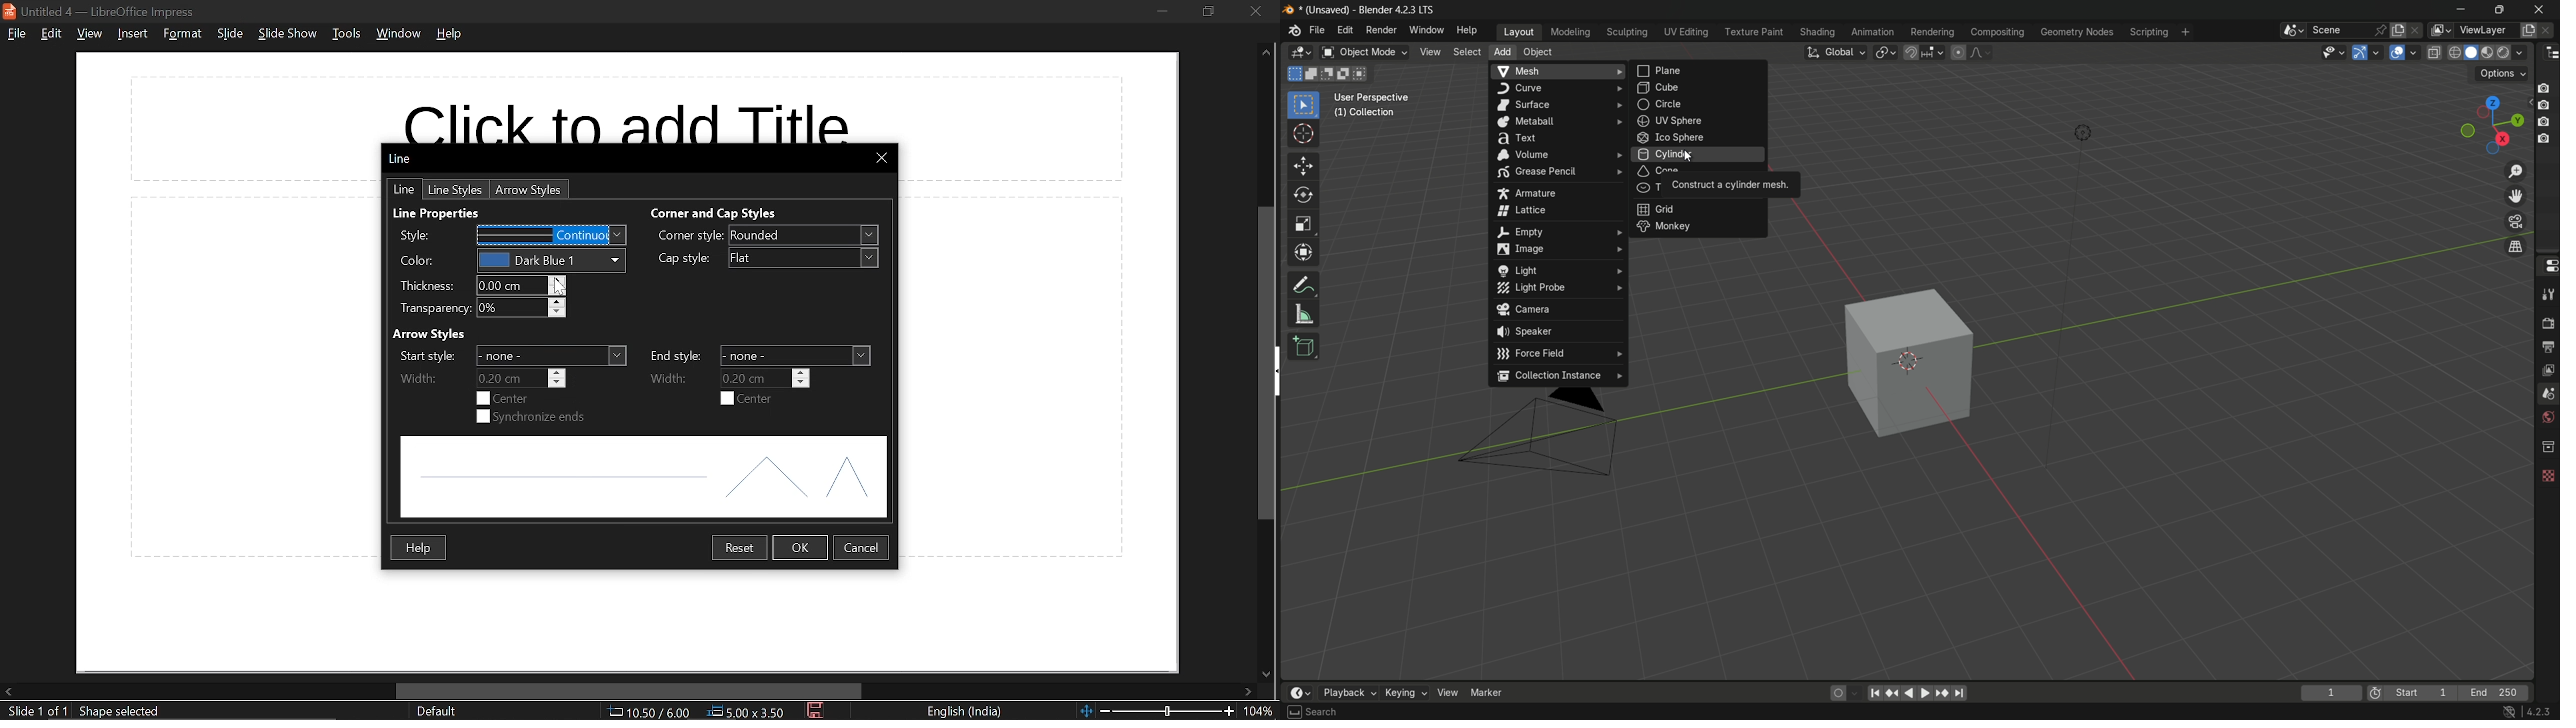 The height and width of the screenshot is (728, 2576). Describe the element at coordinates (1312, 75) in the screenshot. I see `extend existing selection` at that location.